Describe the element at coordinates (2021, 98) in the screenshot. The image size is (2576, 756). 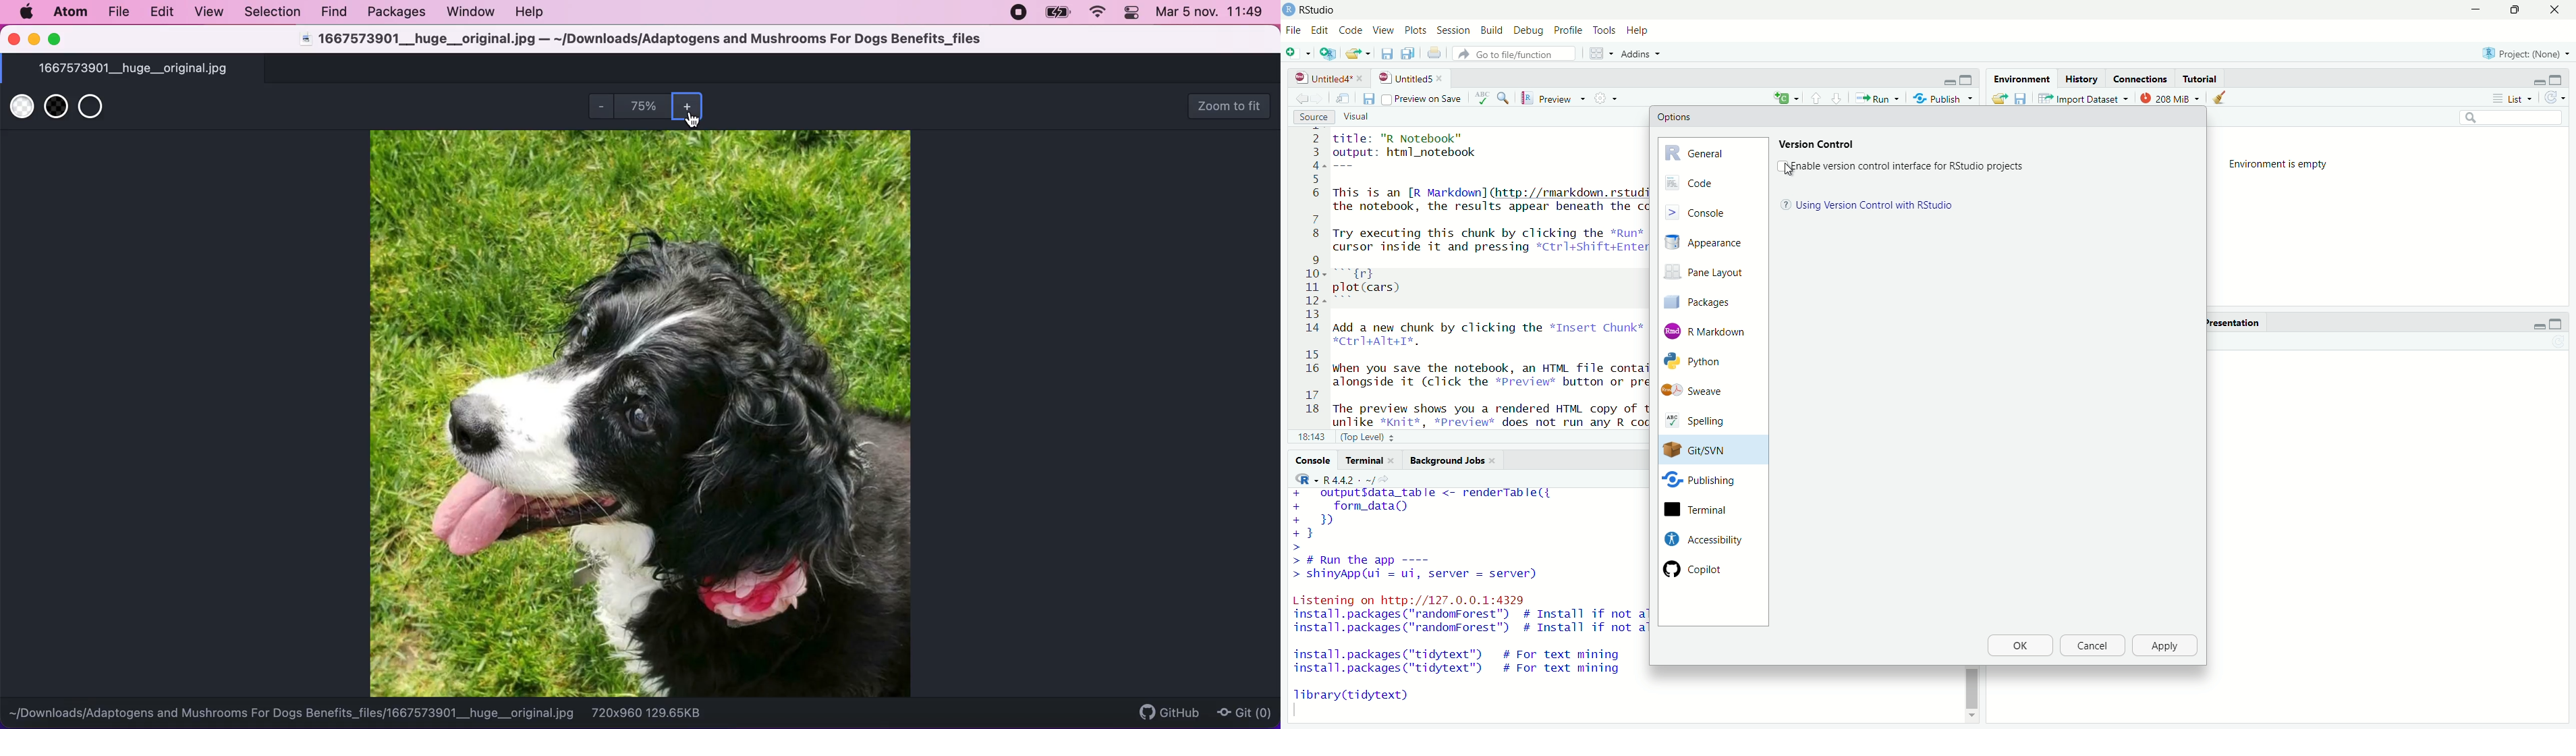
I see `save workspace` at that location.